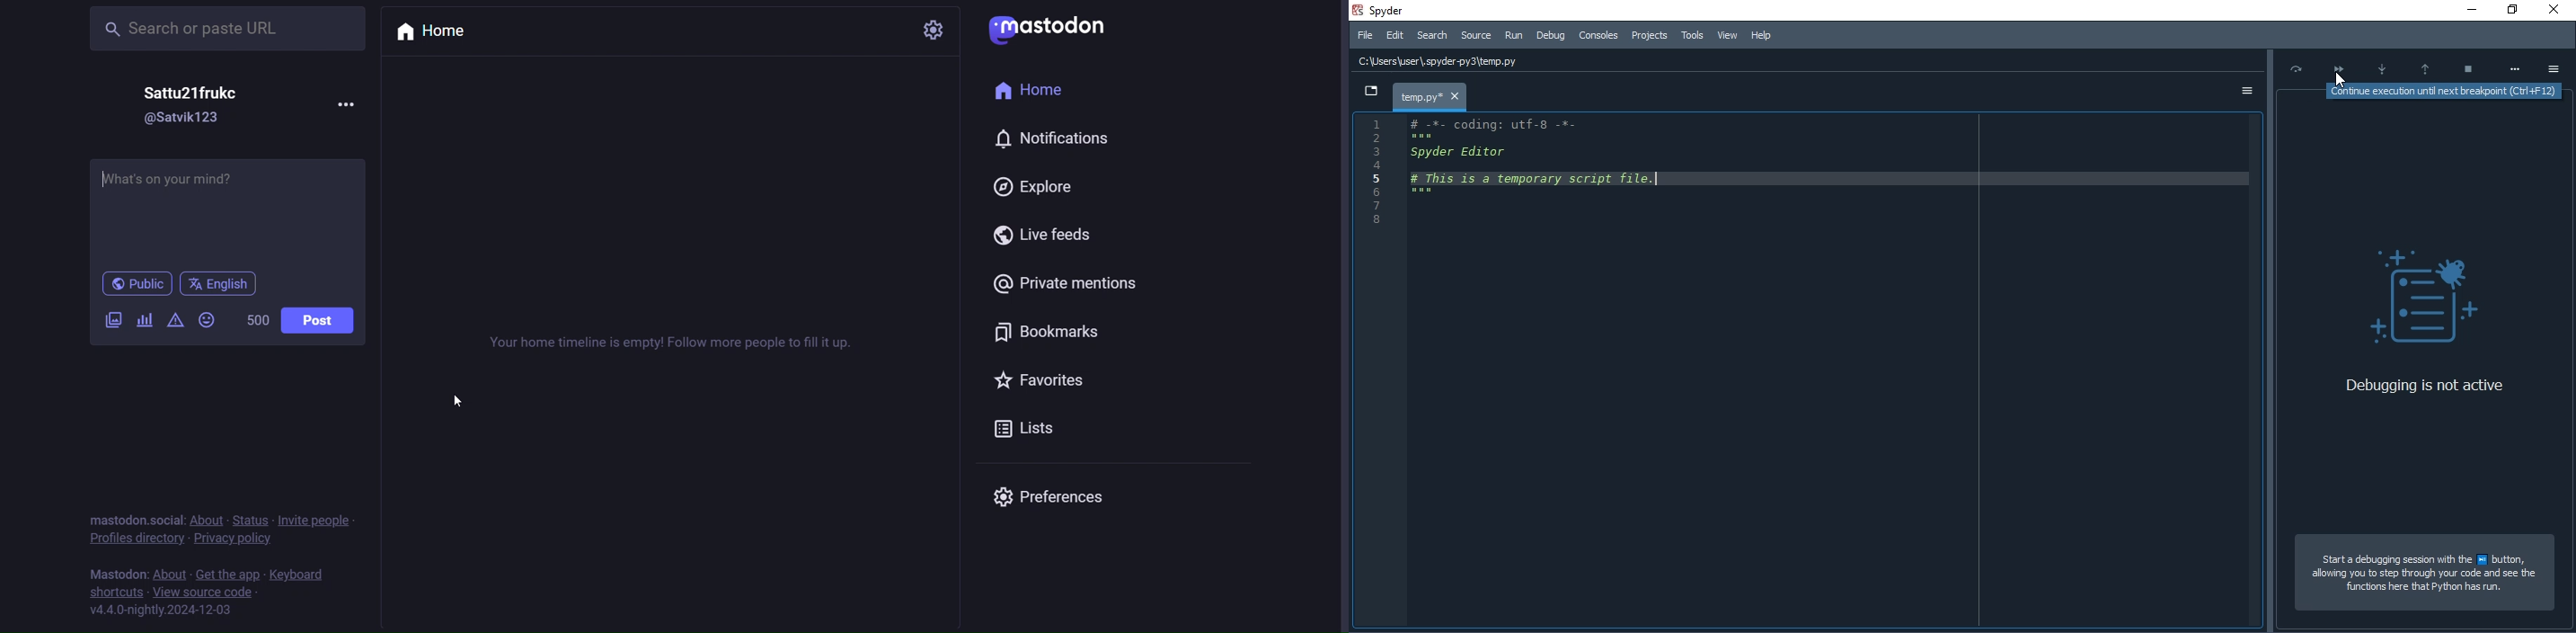 This screenshot has height=644, width=2576. What do you see at coordinates (188, 117) in the screenshot?
I see `id` at bounding box center [188, 117].